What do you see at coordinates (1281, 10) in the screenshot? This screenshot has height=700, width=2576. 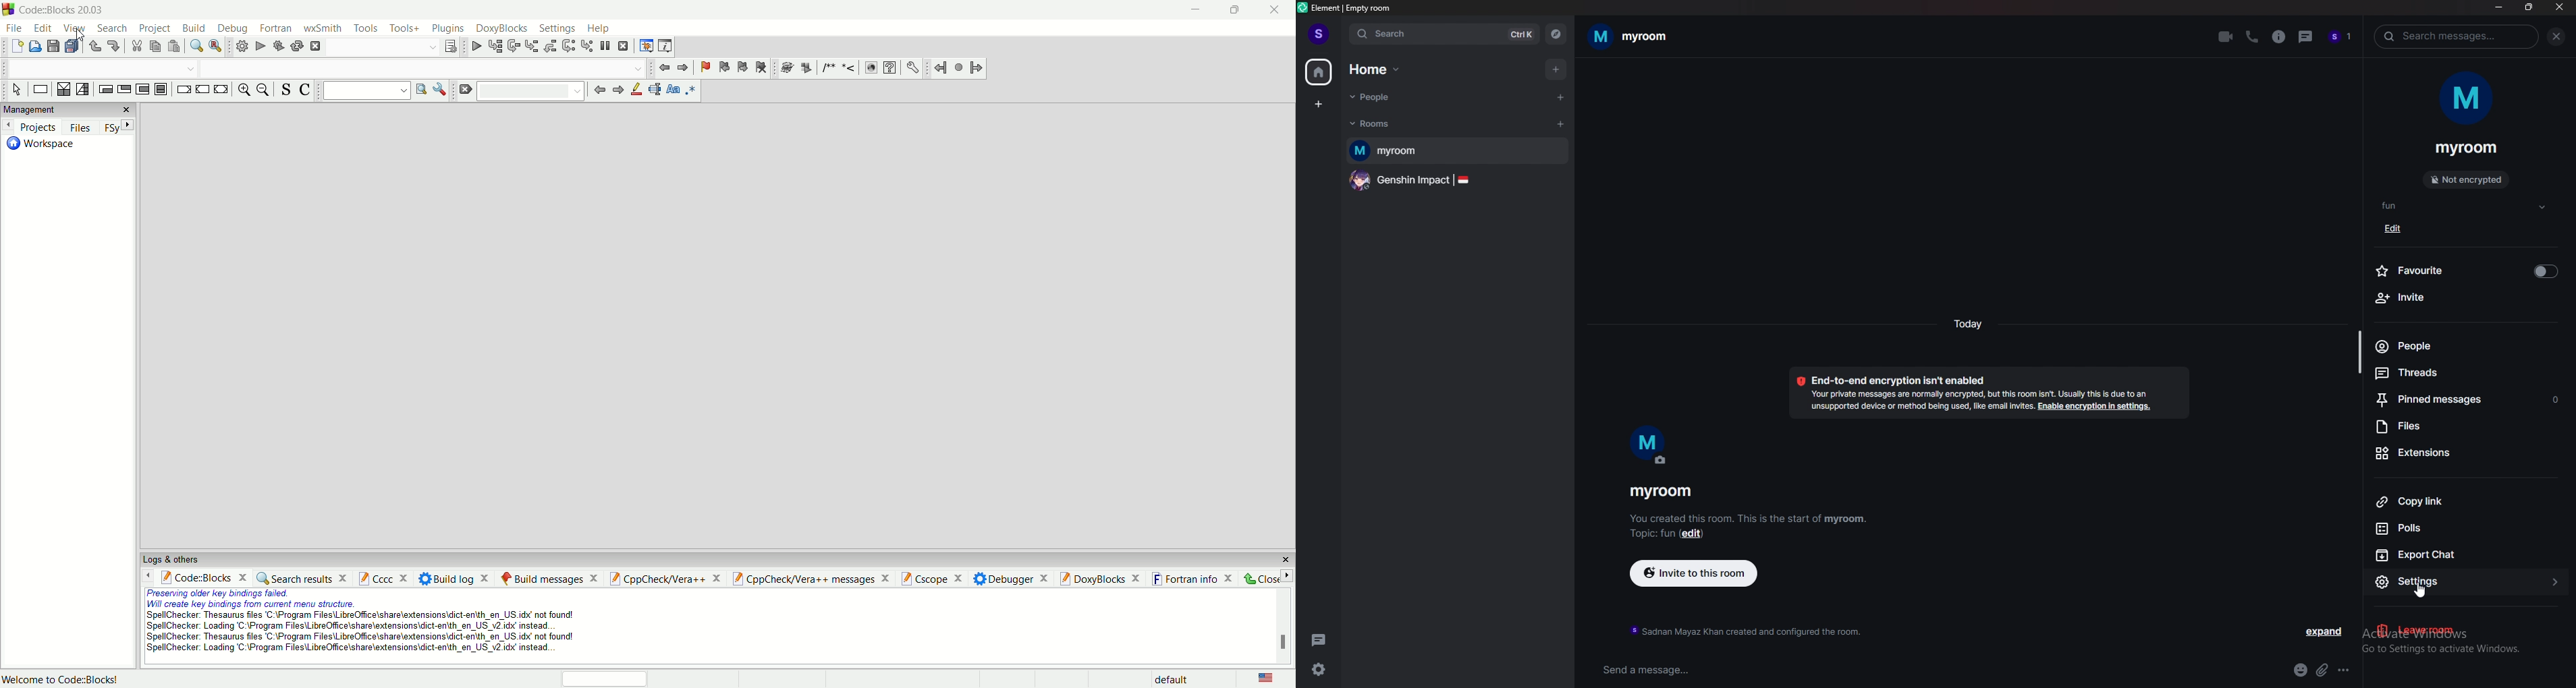 I see `close` at bounding box center [1281, 10].